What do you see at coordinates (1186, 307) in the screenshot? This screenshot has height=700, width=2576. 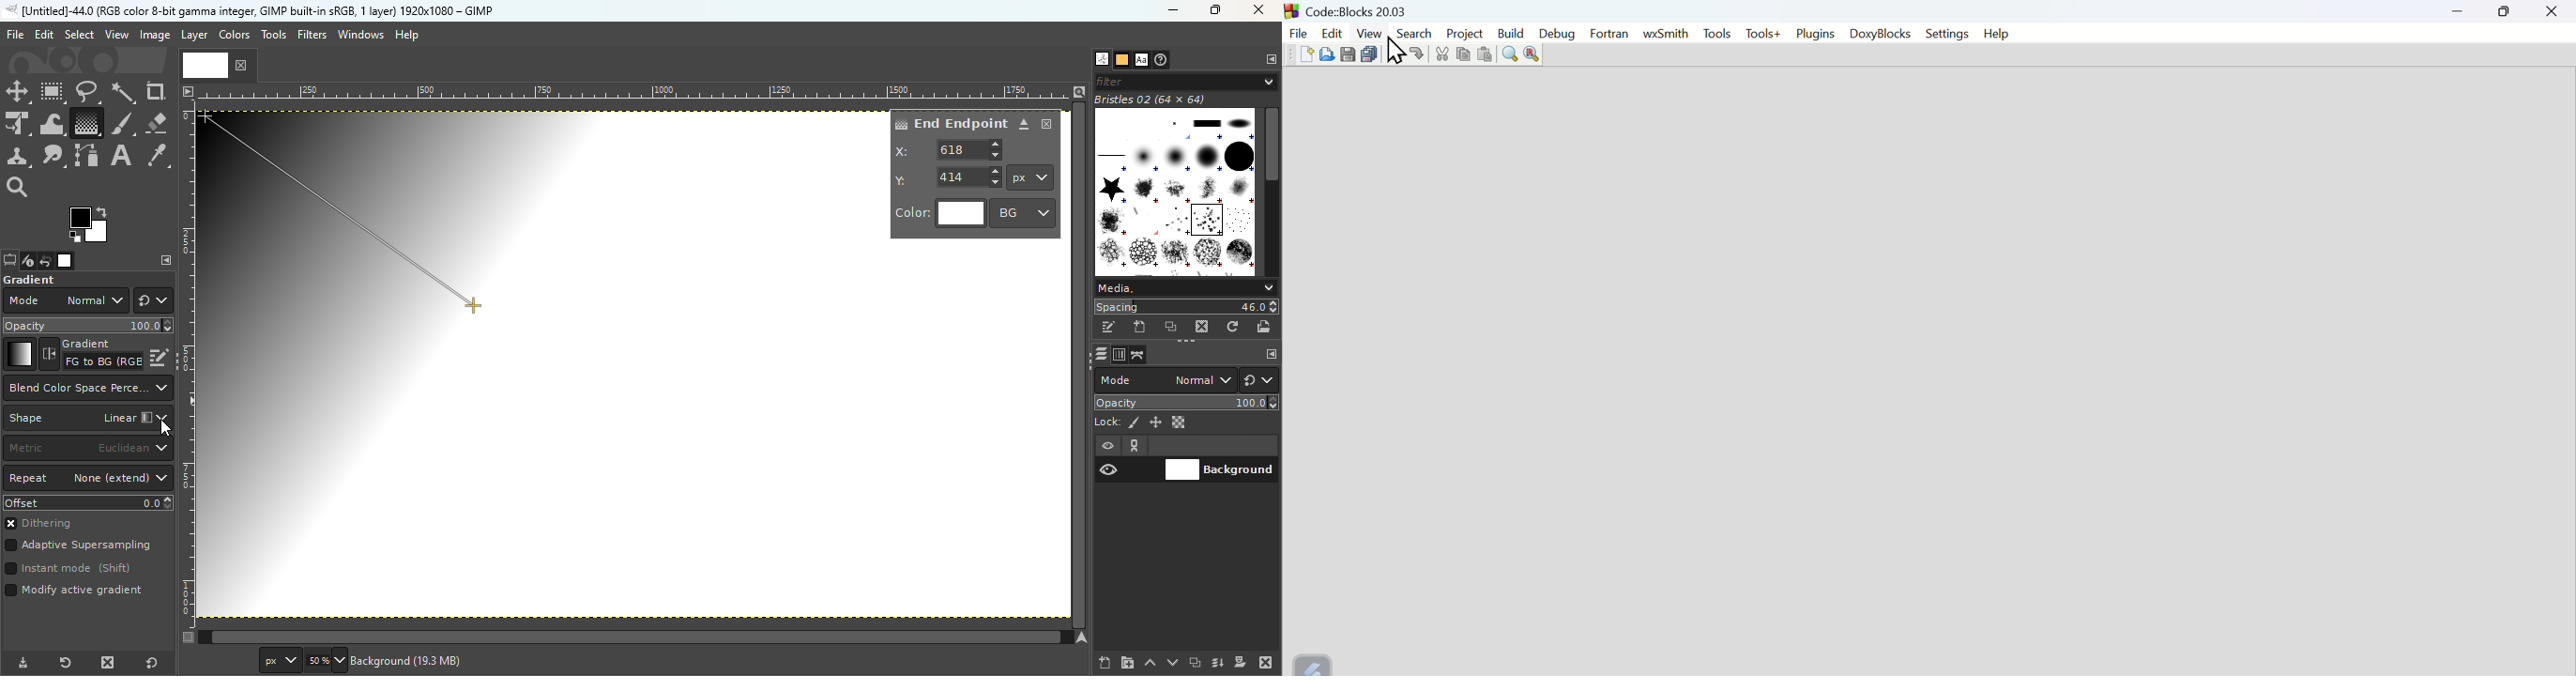 I see `Spacing` at bounding box center [1186, 307].